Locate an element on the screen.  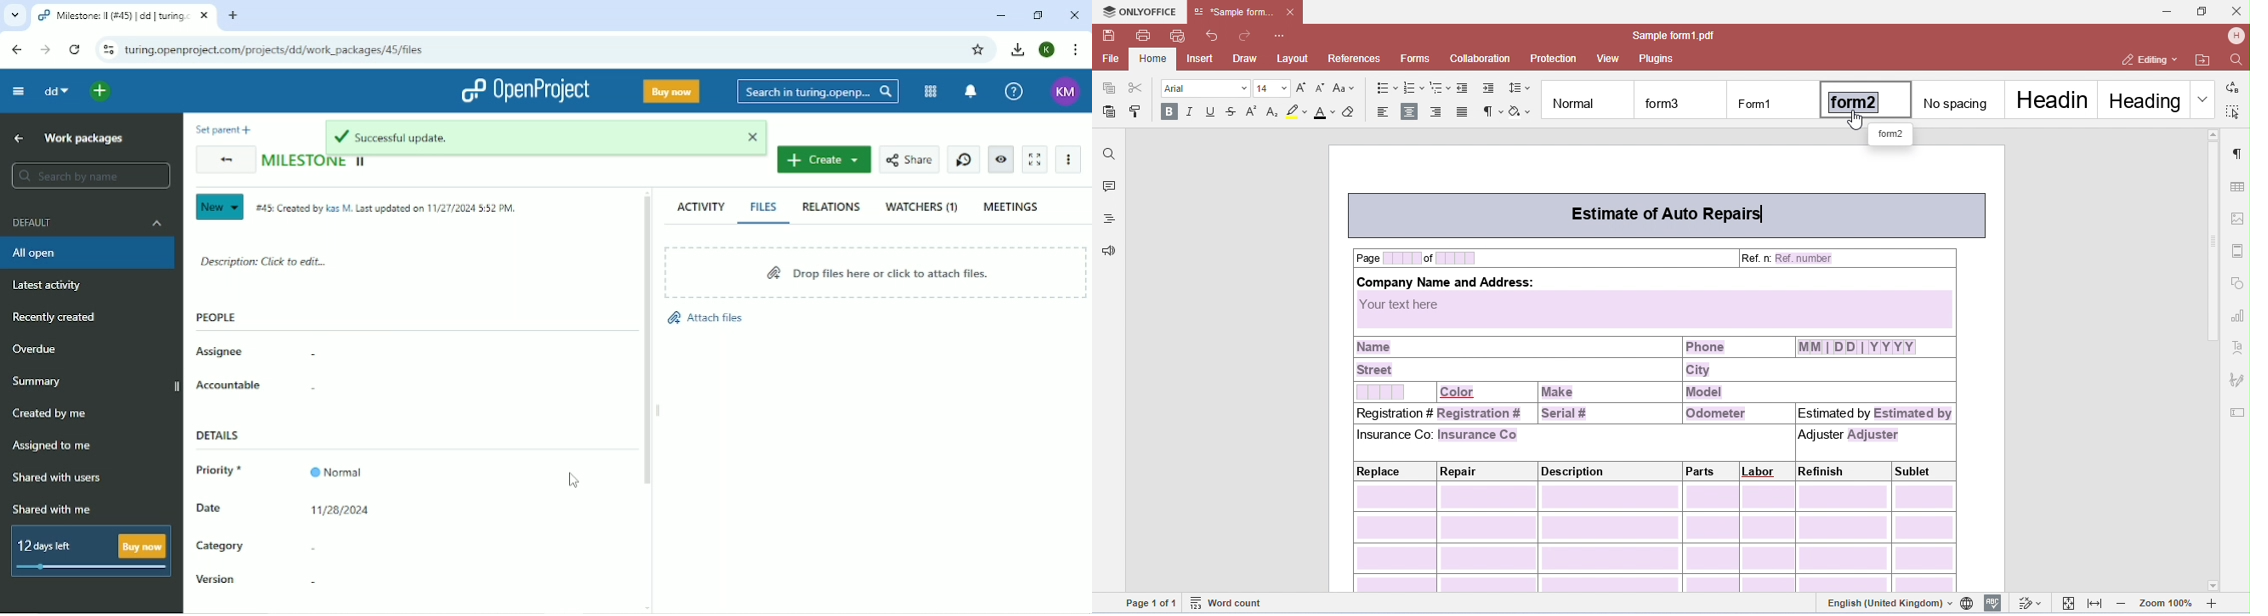
- is located at coordinates (310, 547).